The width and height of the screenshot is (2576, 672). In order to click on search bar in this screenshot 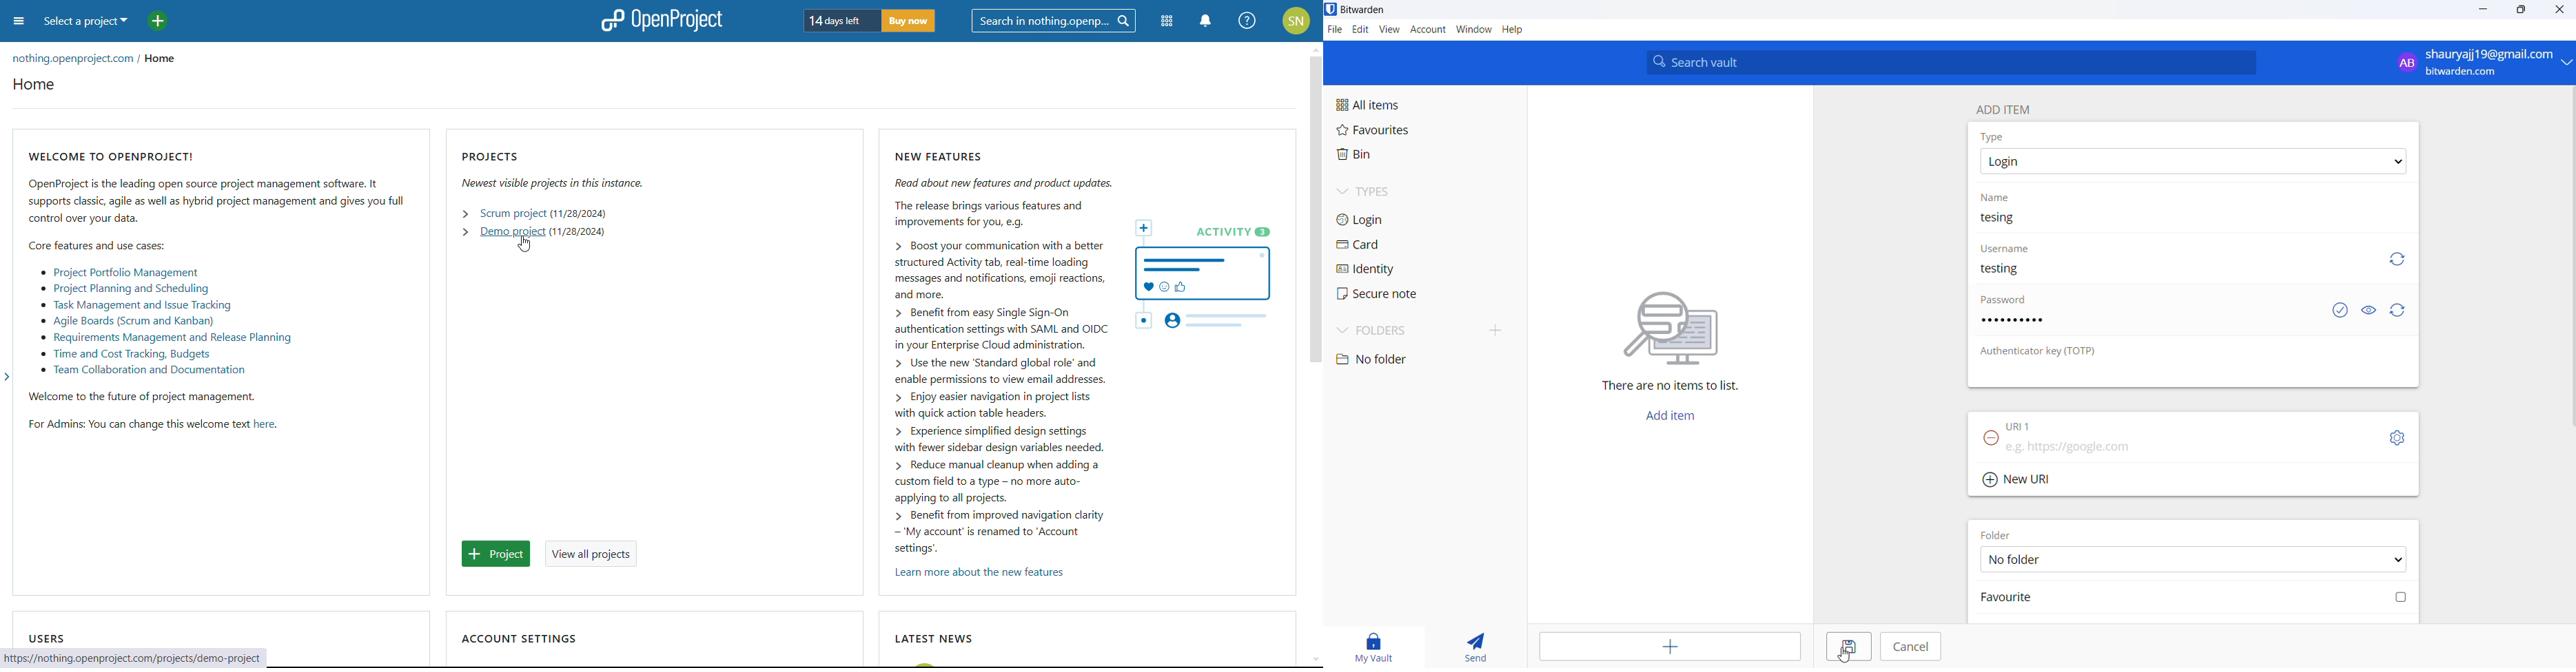, I will do `click(1956, 62)`.